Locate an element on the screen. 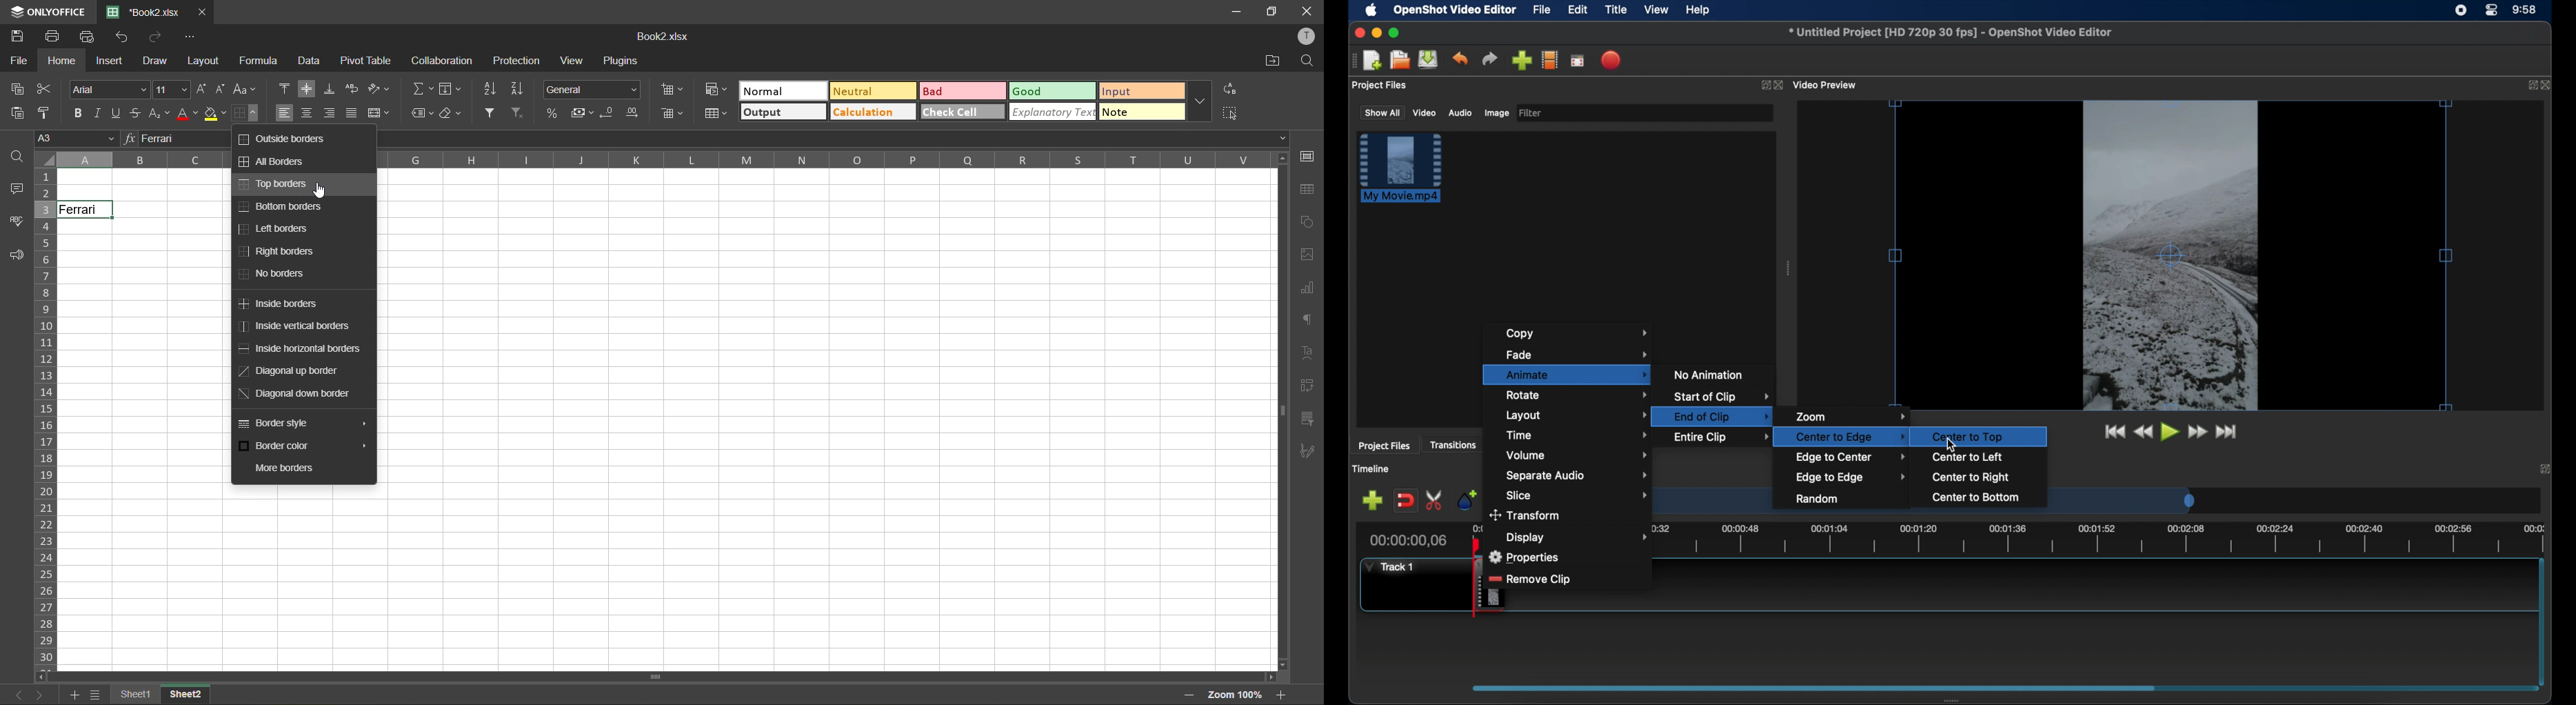  comments is located at coordinates (13, 188).